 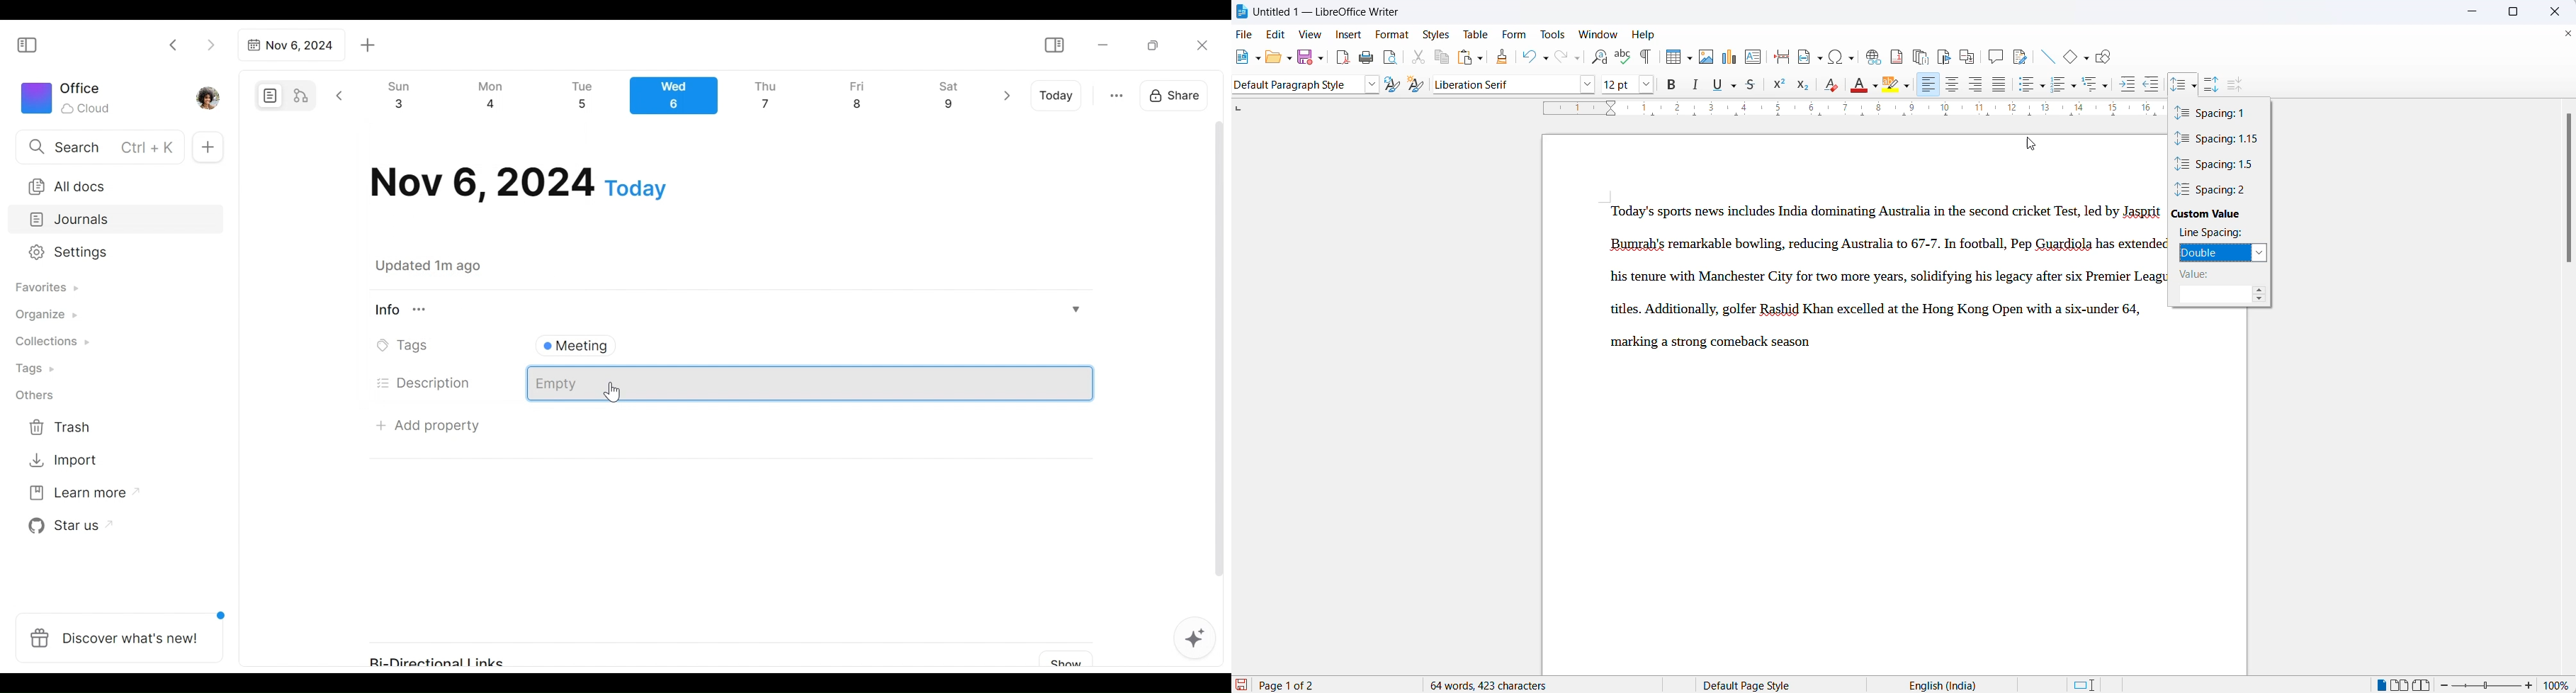 I want to click on maximize, so click(x=2518, y=13).